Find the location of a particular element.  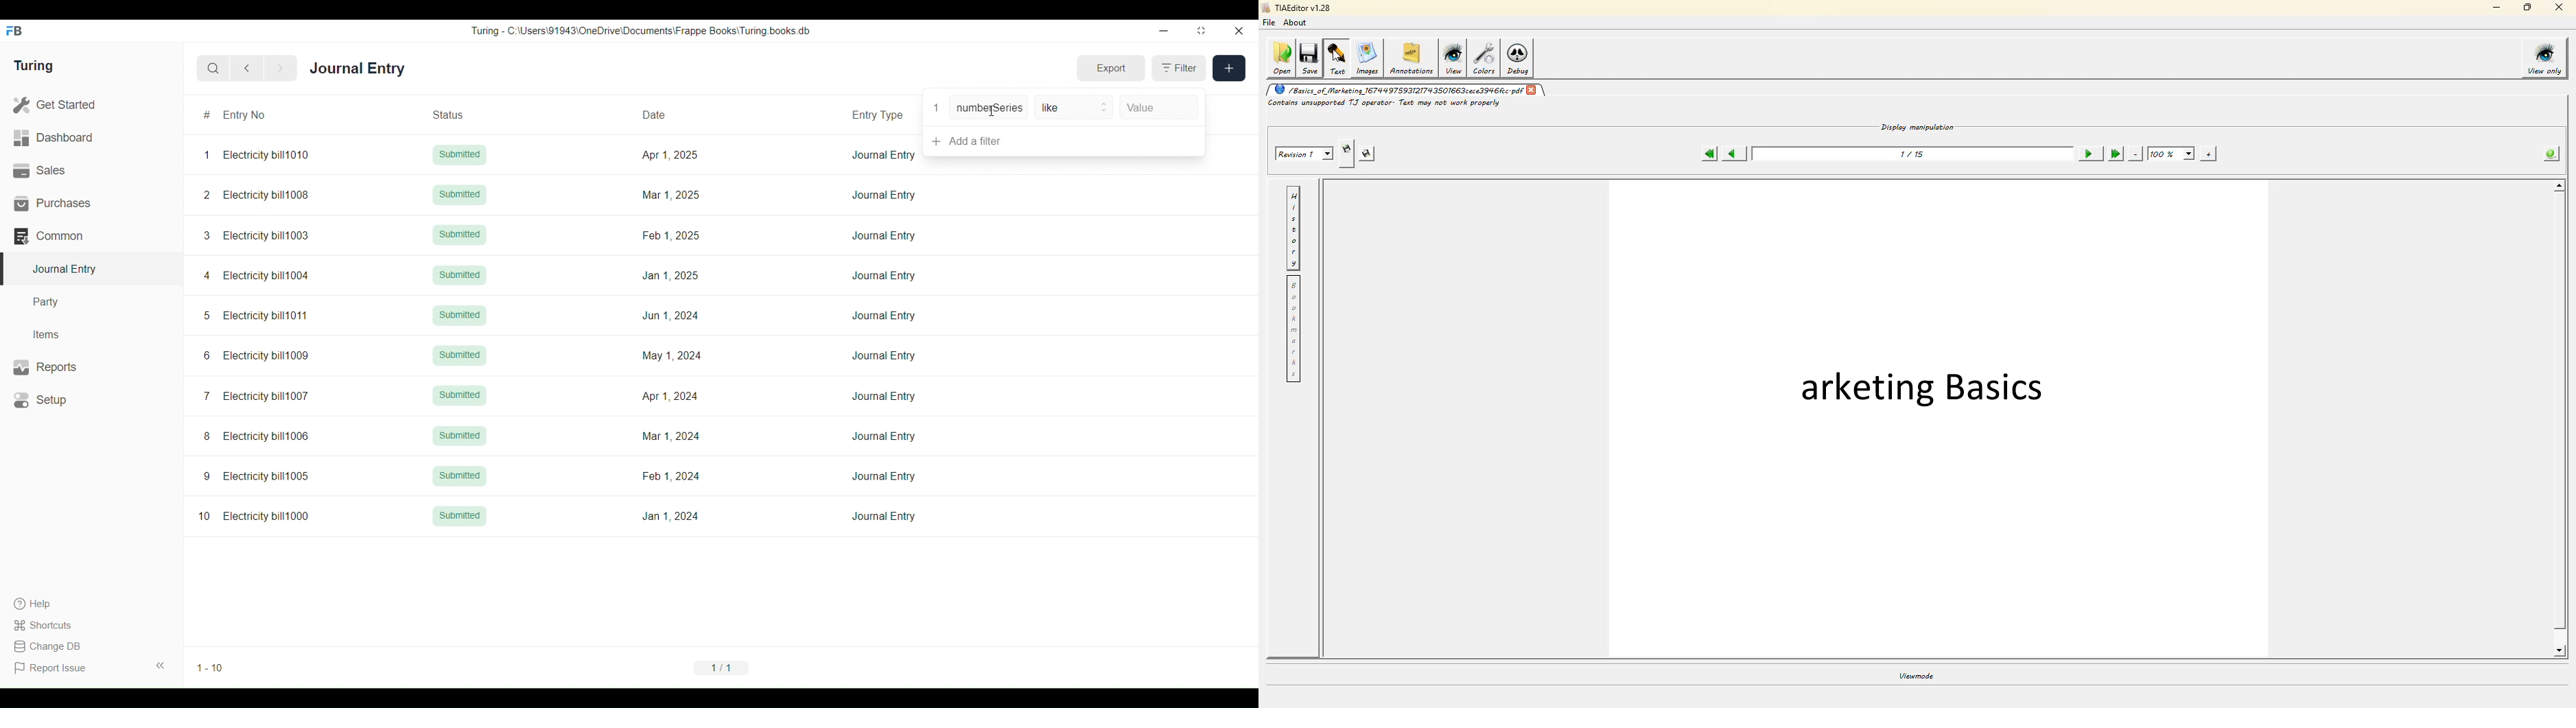

Change DB is located at coordinates (50, 646).